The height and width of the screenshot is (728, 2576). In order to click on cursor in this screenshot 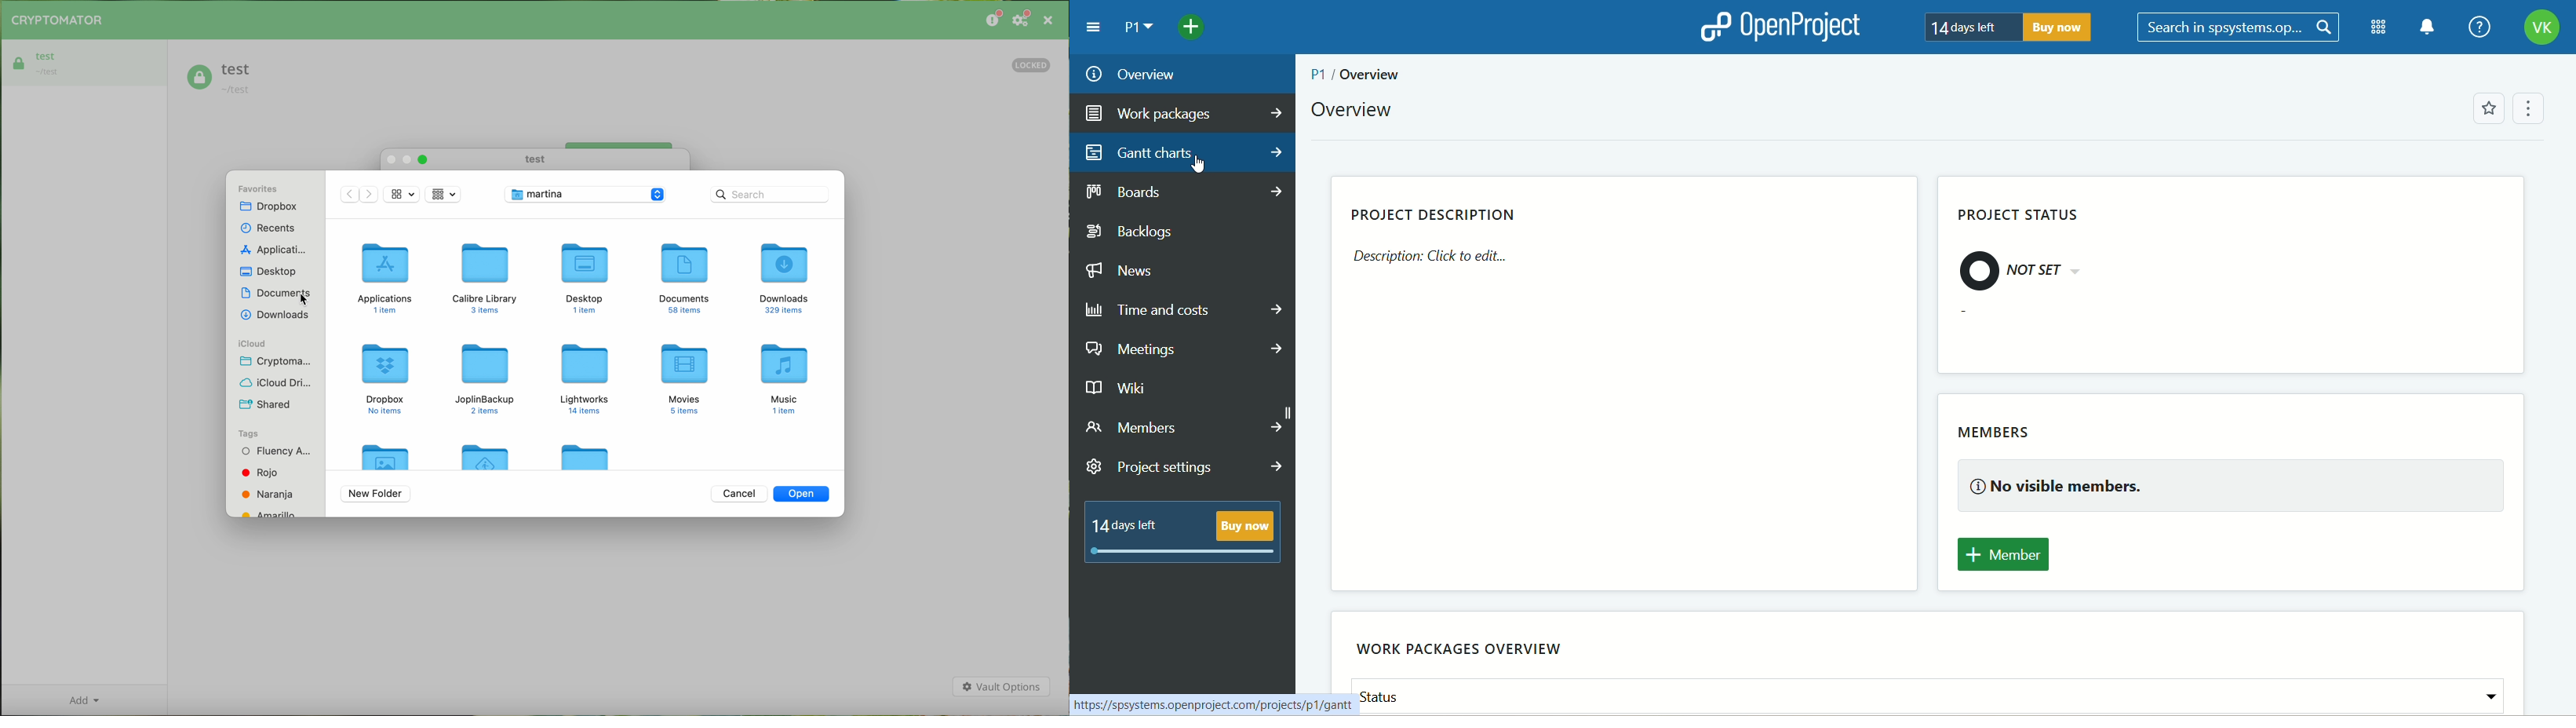, I will do `click(1202, 159)`.